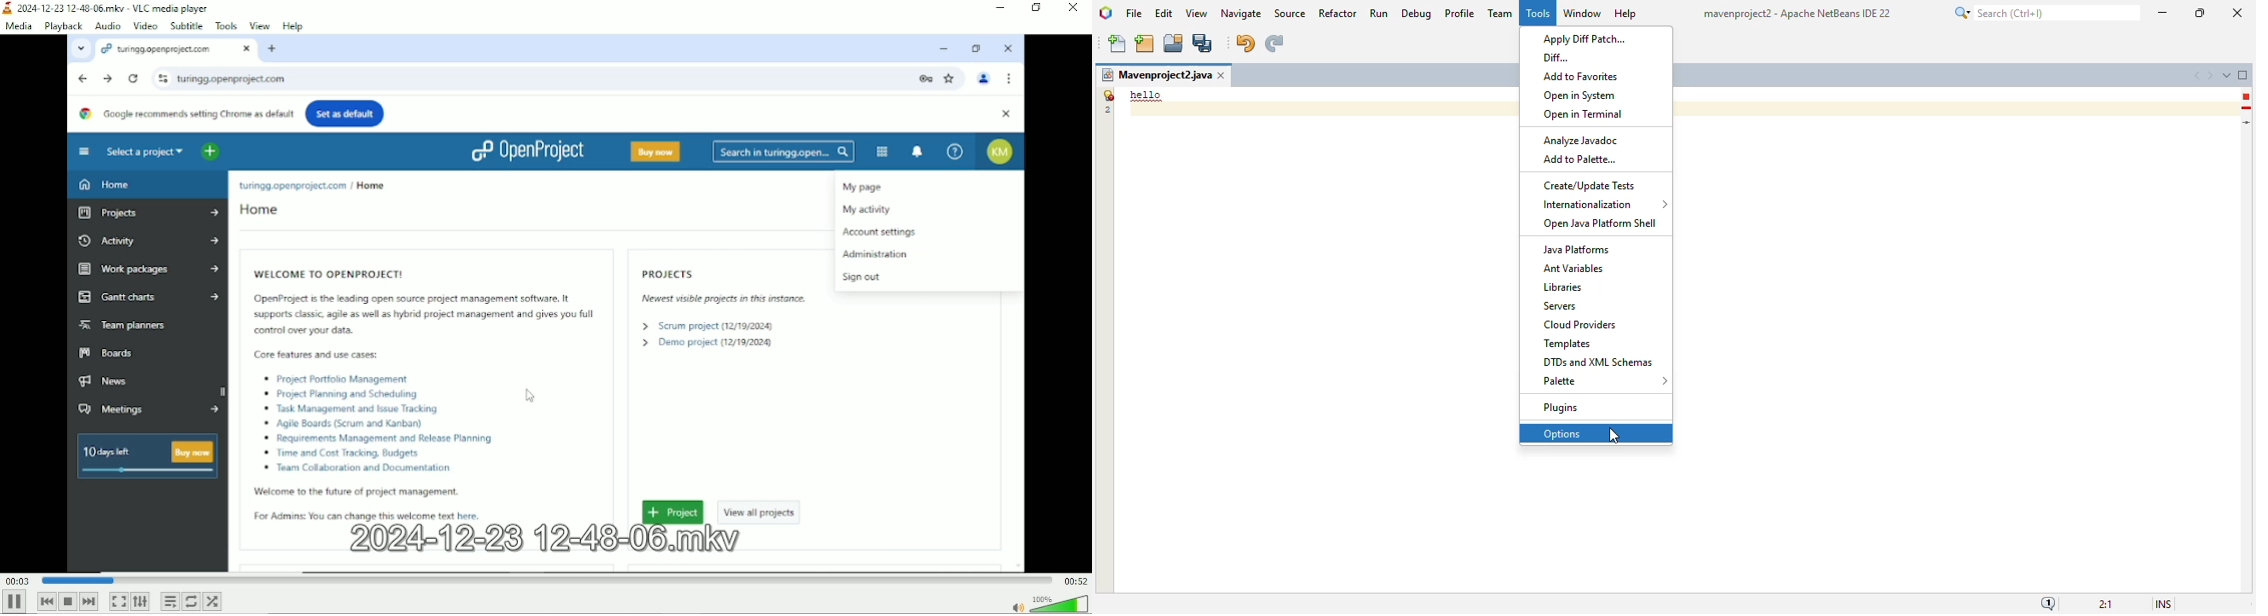 The image size is (2268, 616). Describe the element at coordinates (46, 602) in the screenshot. I see `Previous` at that location.